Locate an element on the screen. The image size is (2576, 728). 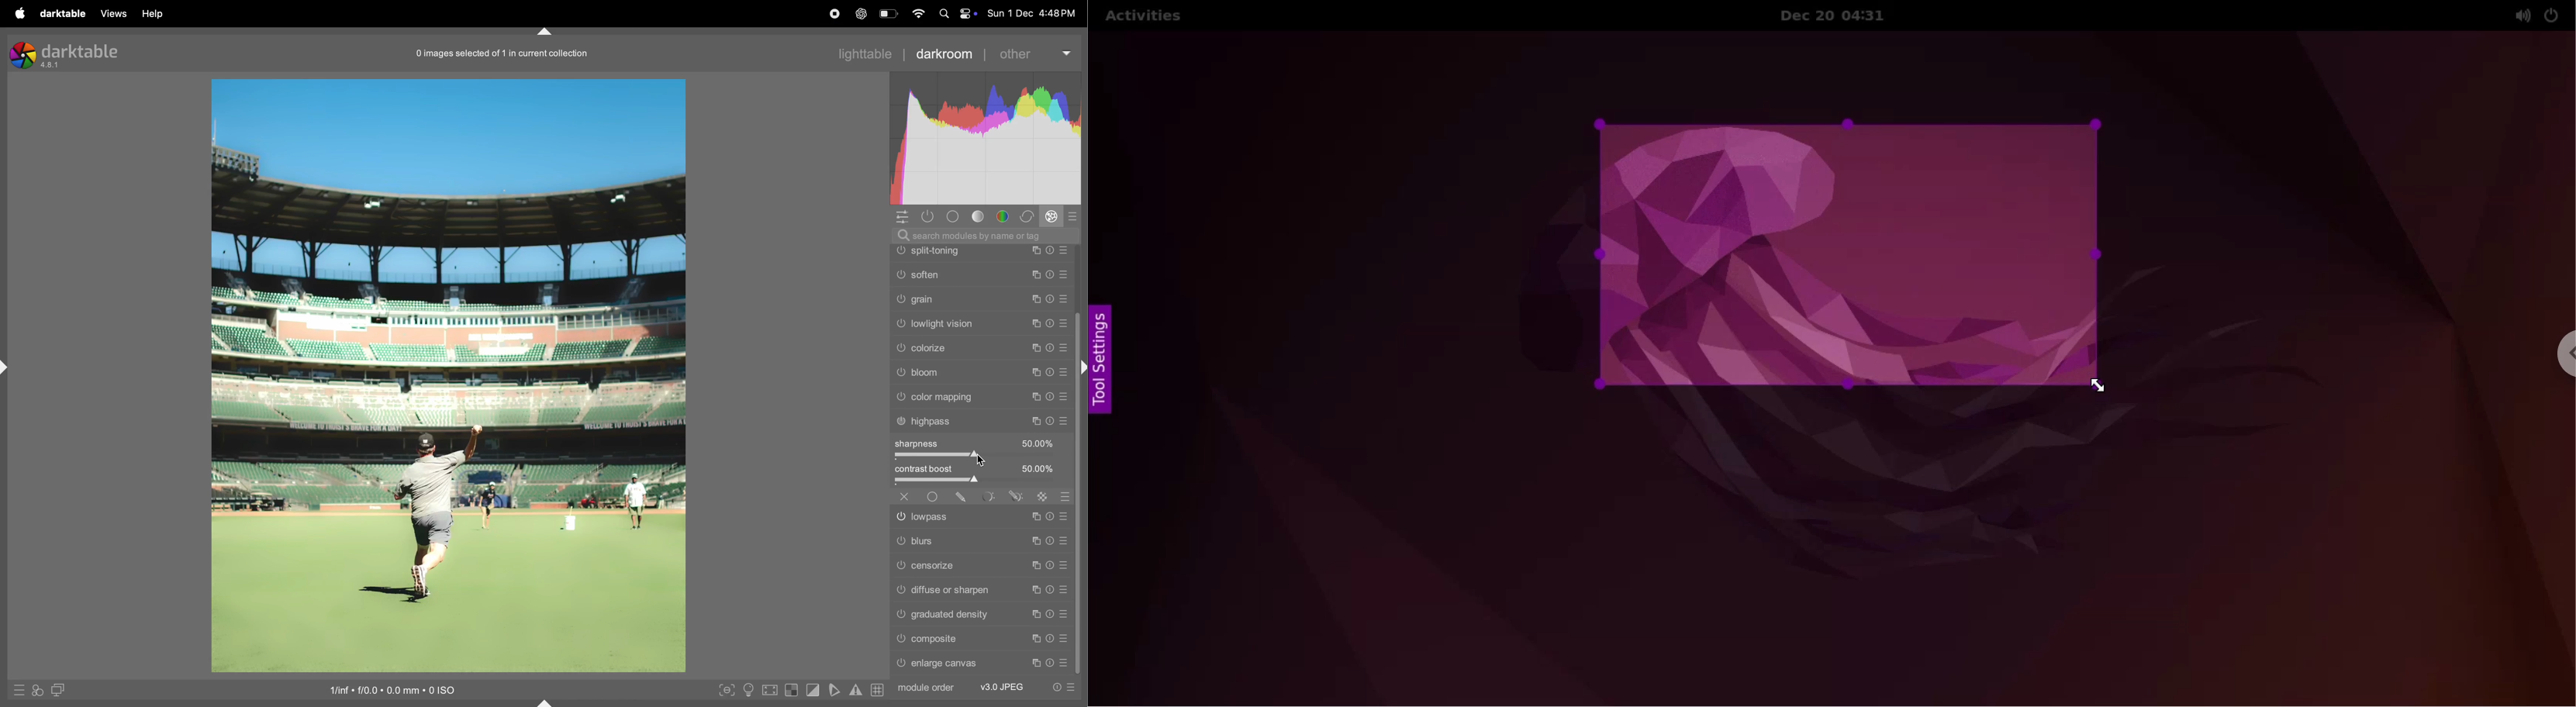
apple widgets is located at coordinates (959, 13).